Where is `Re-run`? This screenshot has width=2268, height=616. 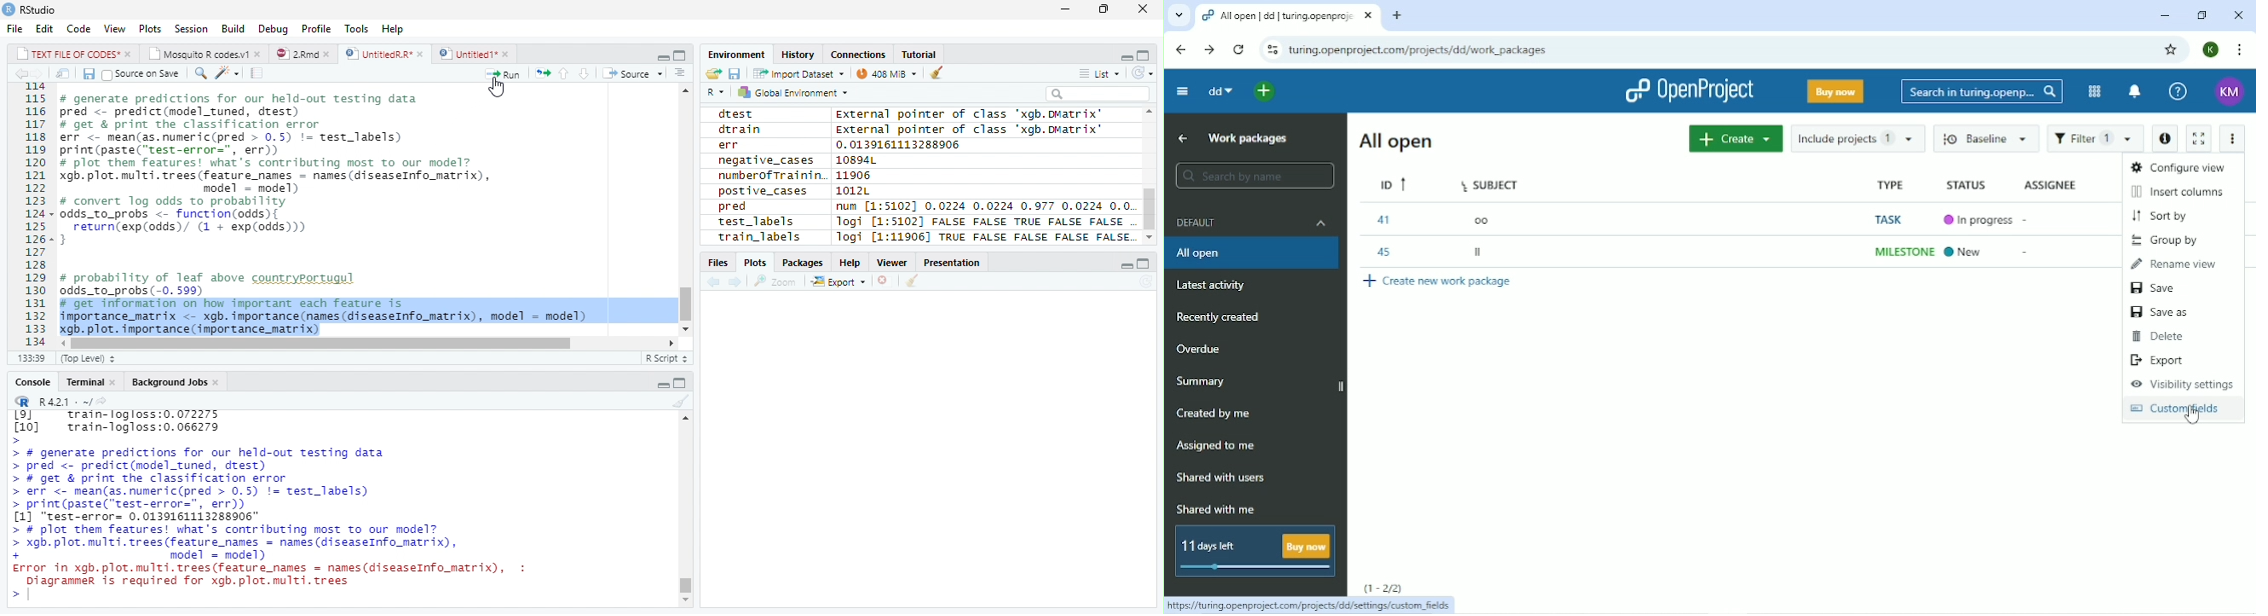 Re-run is located at coordinates (540, 72).